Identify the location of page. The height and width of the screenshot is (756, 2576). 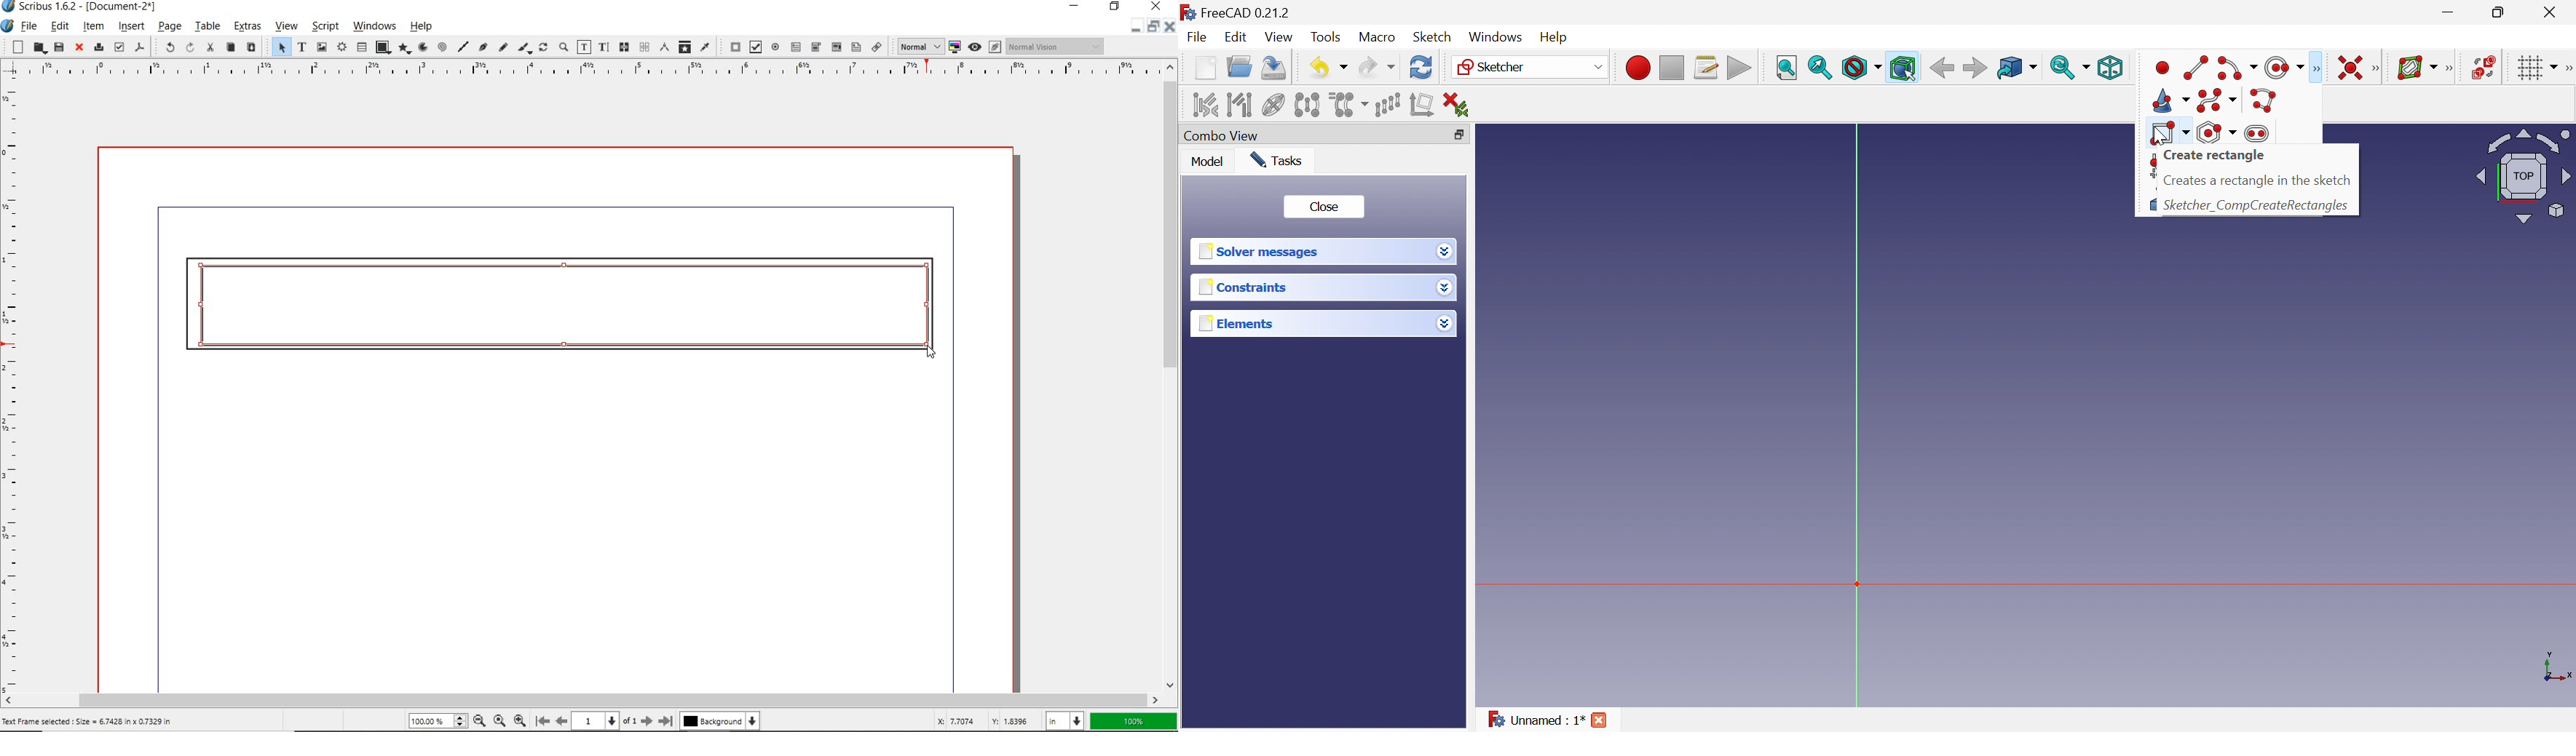
(170, 26).